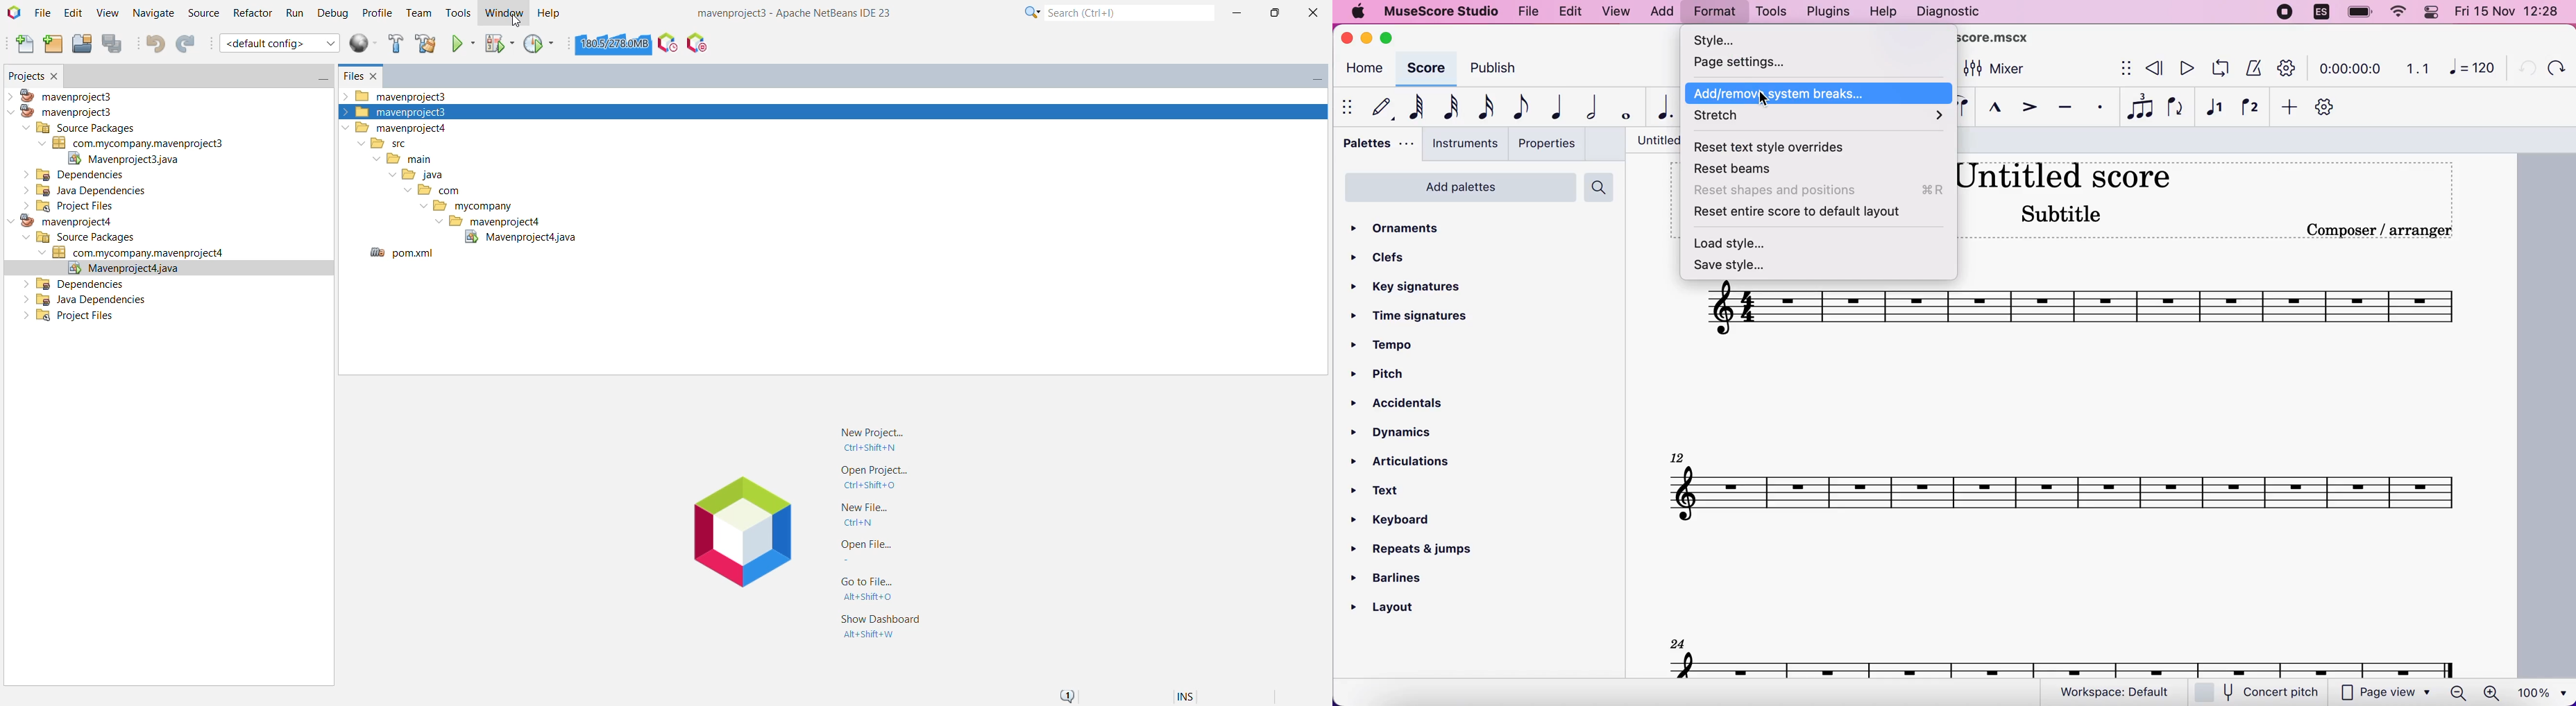 This screenshot has height=728, width=2576. Describe the element at coordinates (2334, 108) in the screenshot. I see `customization tool` at that location.